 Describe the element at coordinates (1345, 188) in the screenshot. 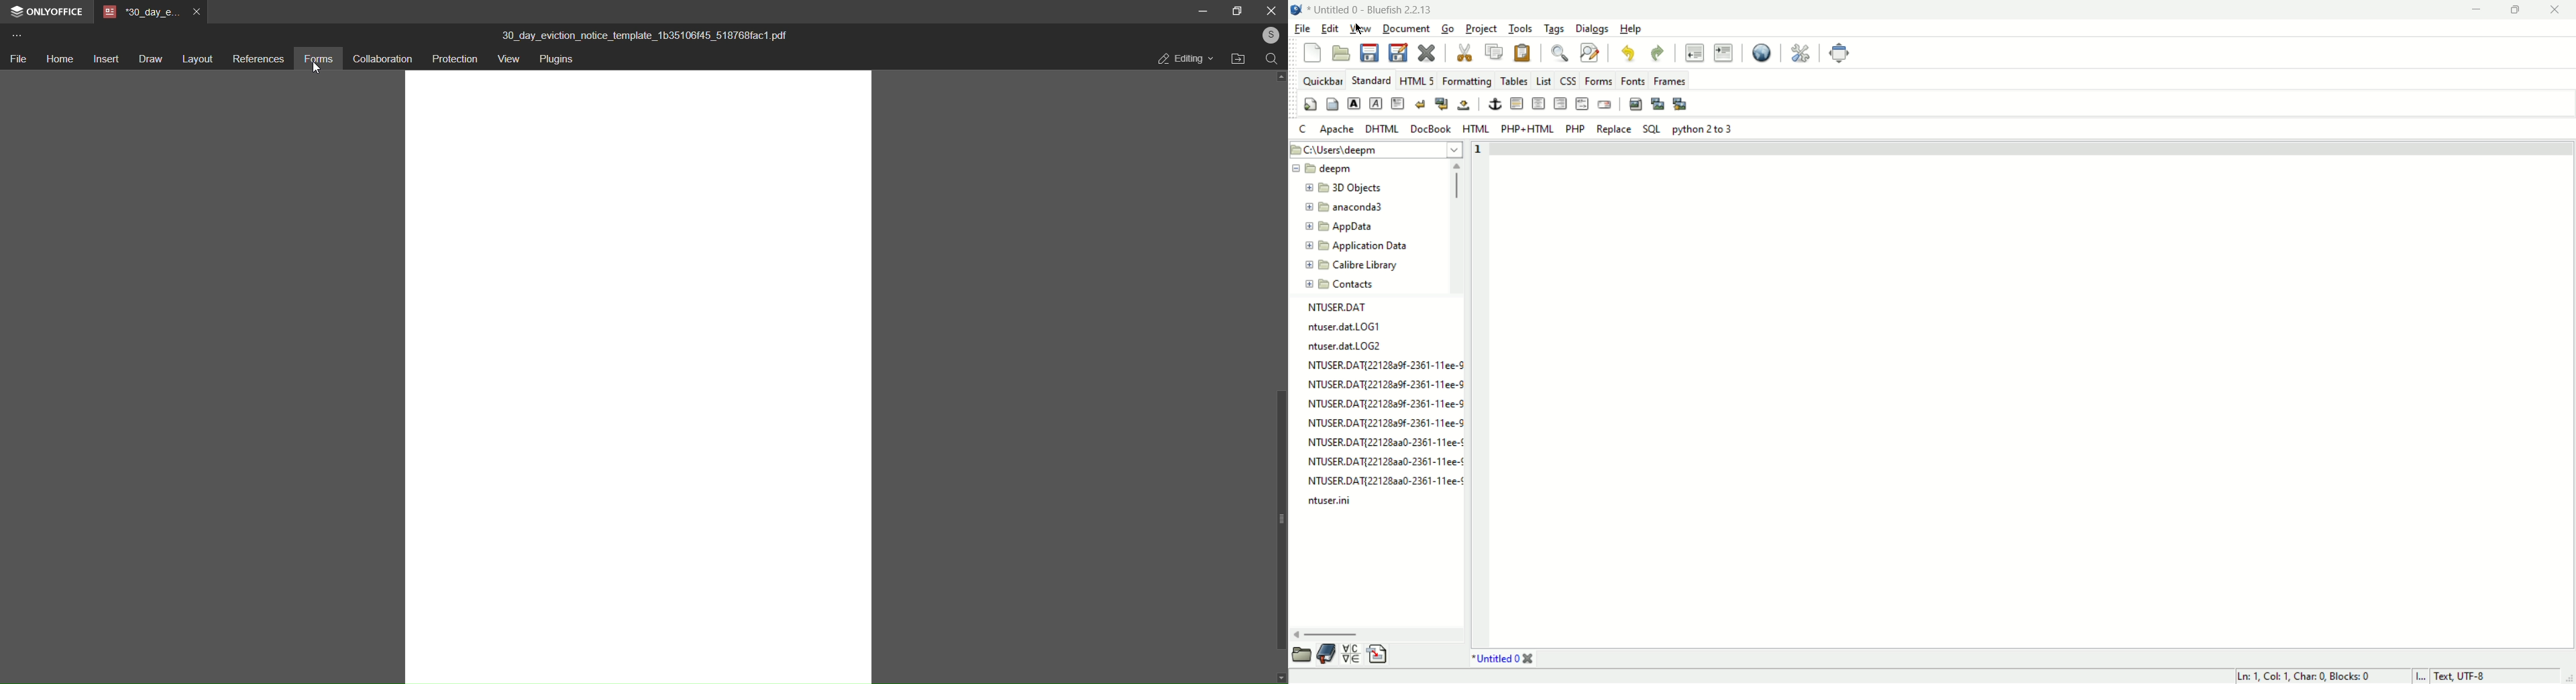

I see `3D objects` at that location.